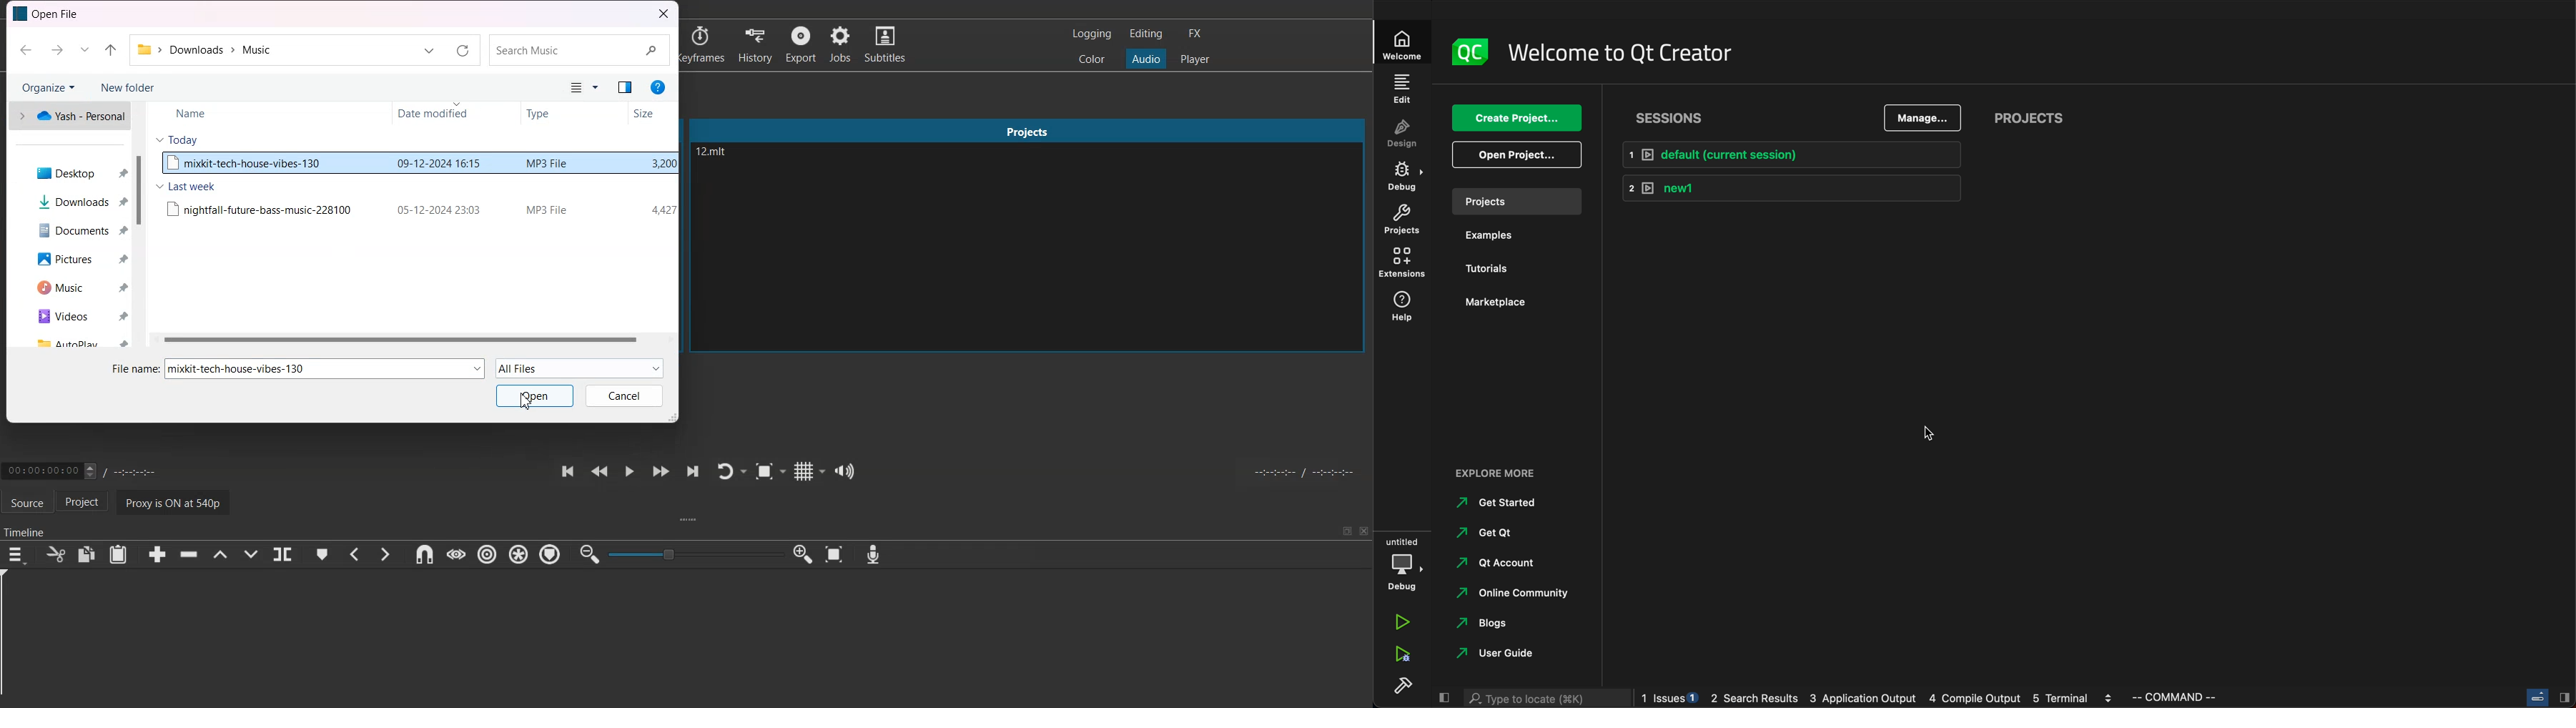  Describe the element at coordinates (696, 554) in the screenshot. I see `Toggle adjuster` at that location.